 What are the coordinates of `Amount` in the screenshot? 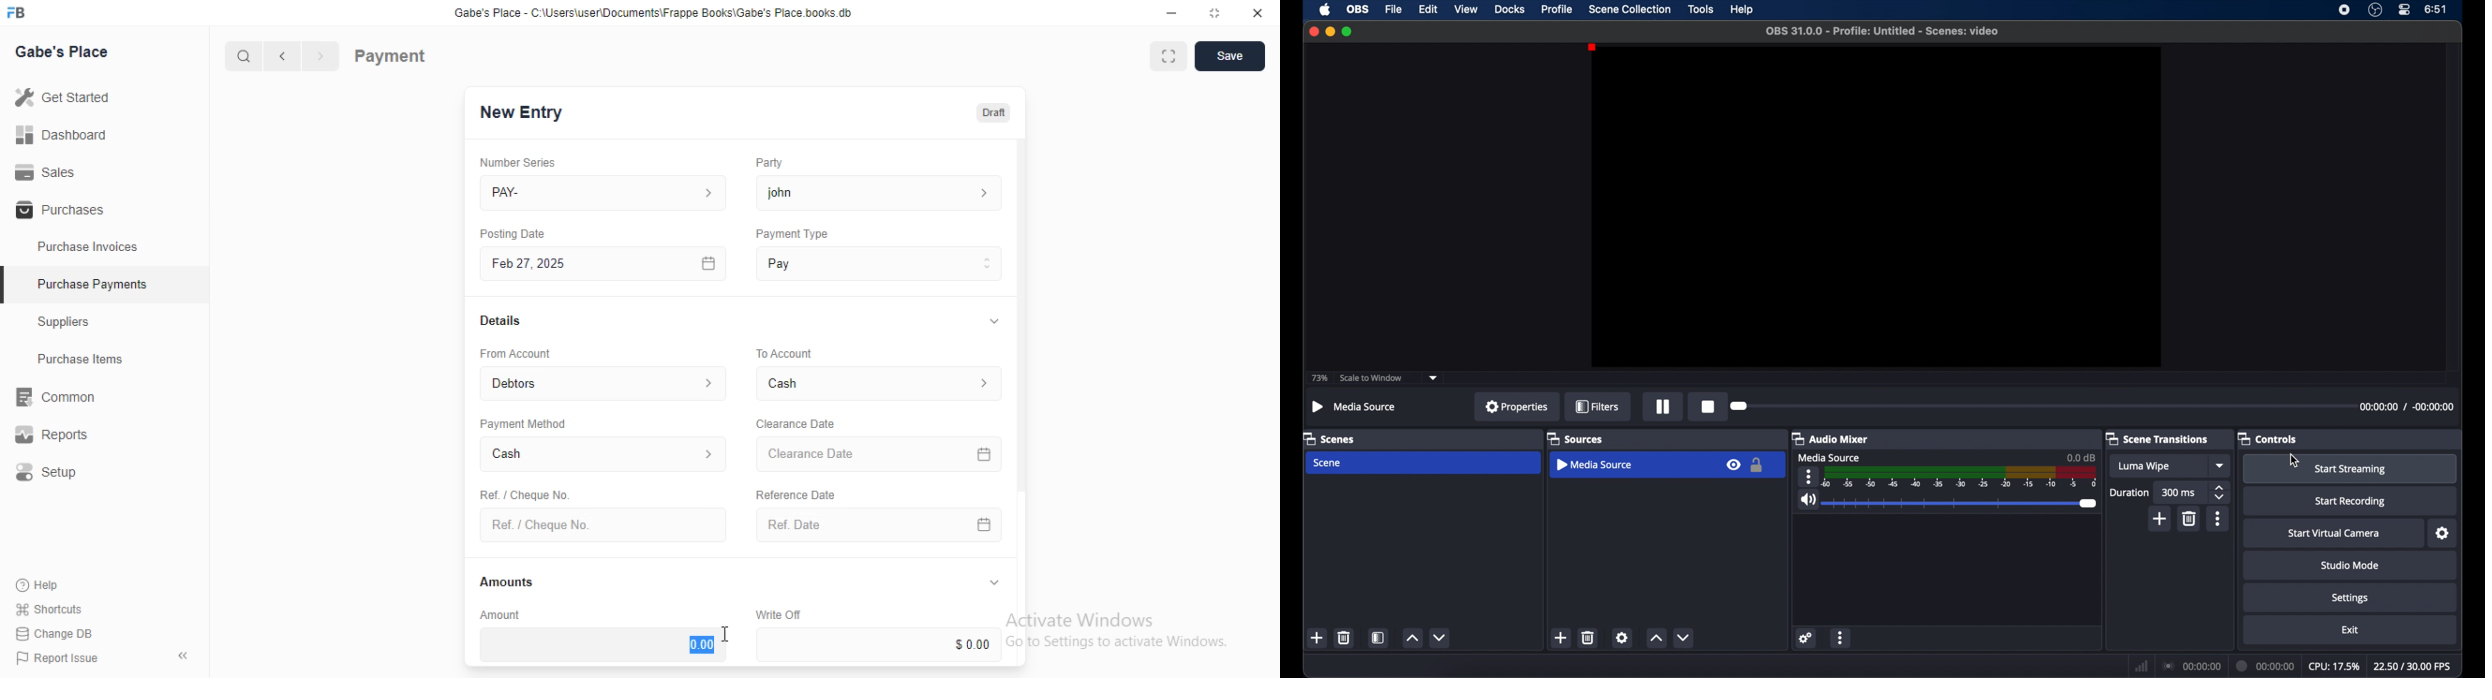 It's located at (497, 614).